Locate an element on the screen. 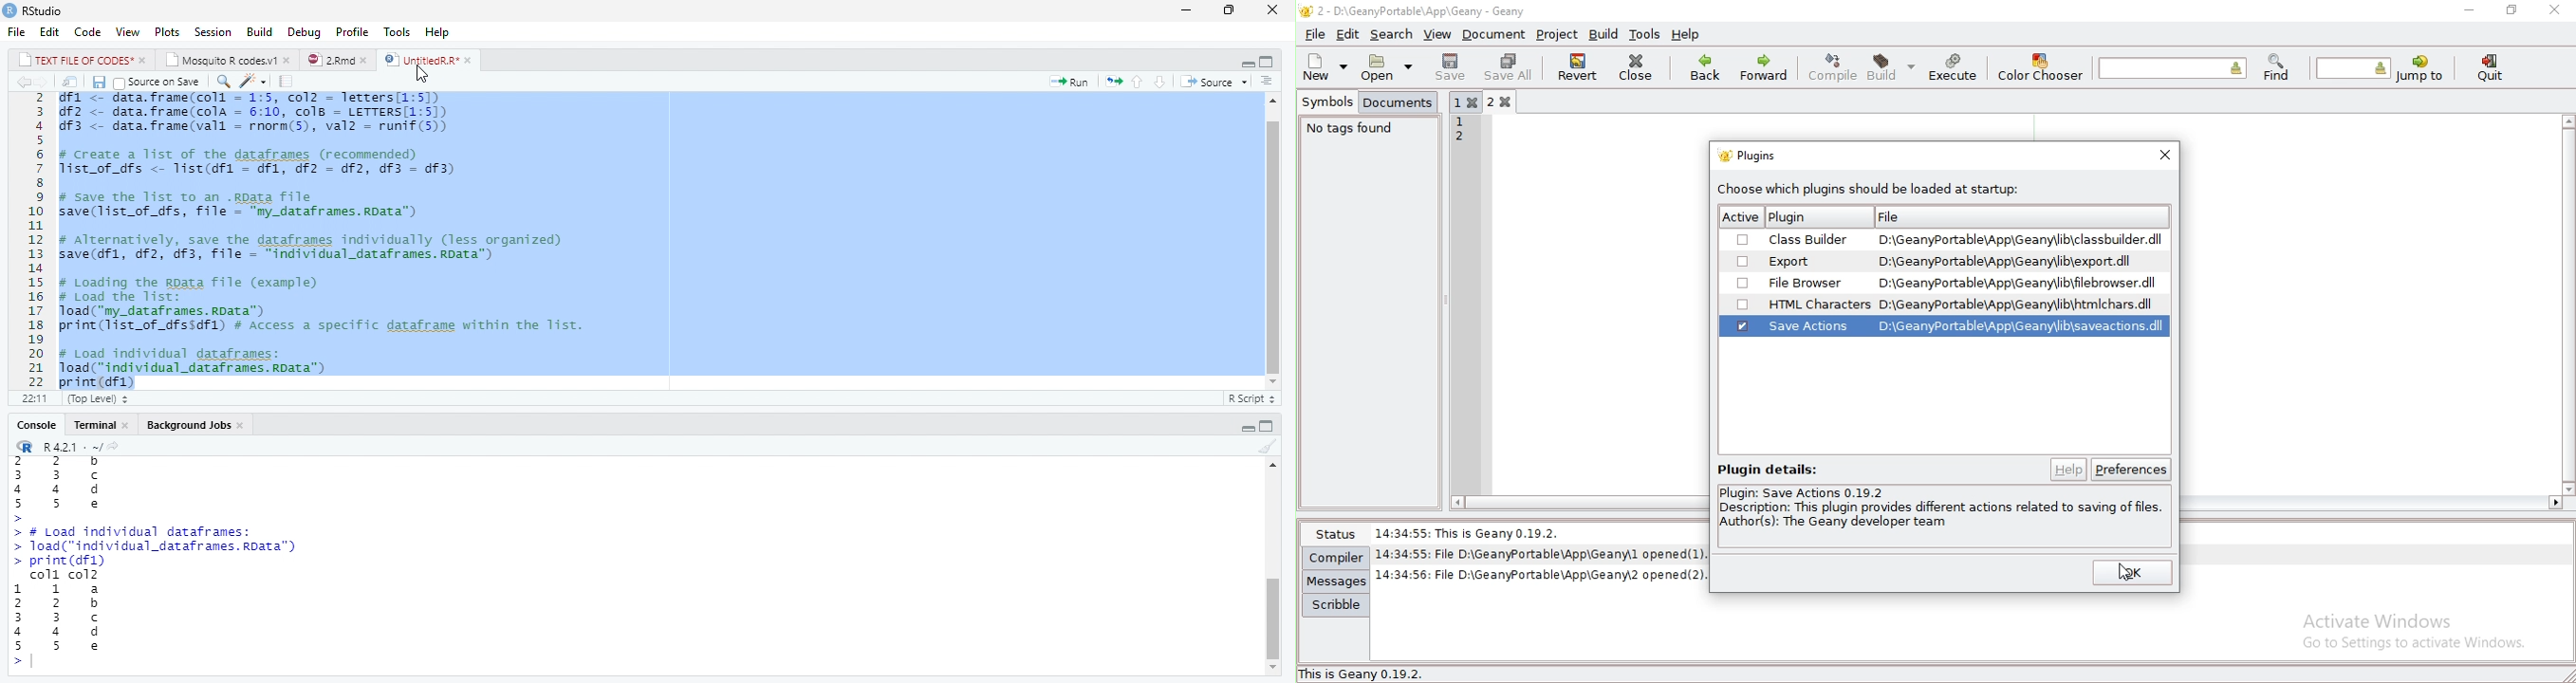 Image resolution: width=2576 pixels, height=700 pixels. file is located at coordinates (1316, 32).